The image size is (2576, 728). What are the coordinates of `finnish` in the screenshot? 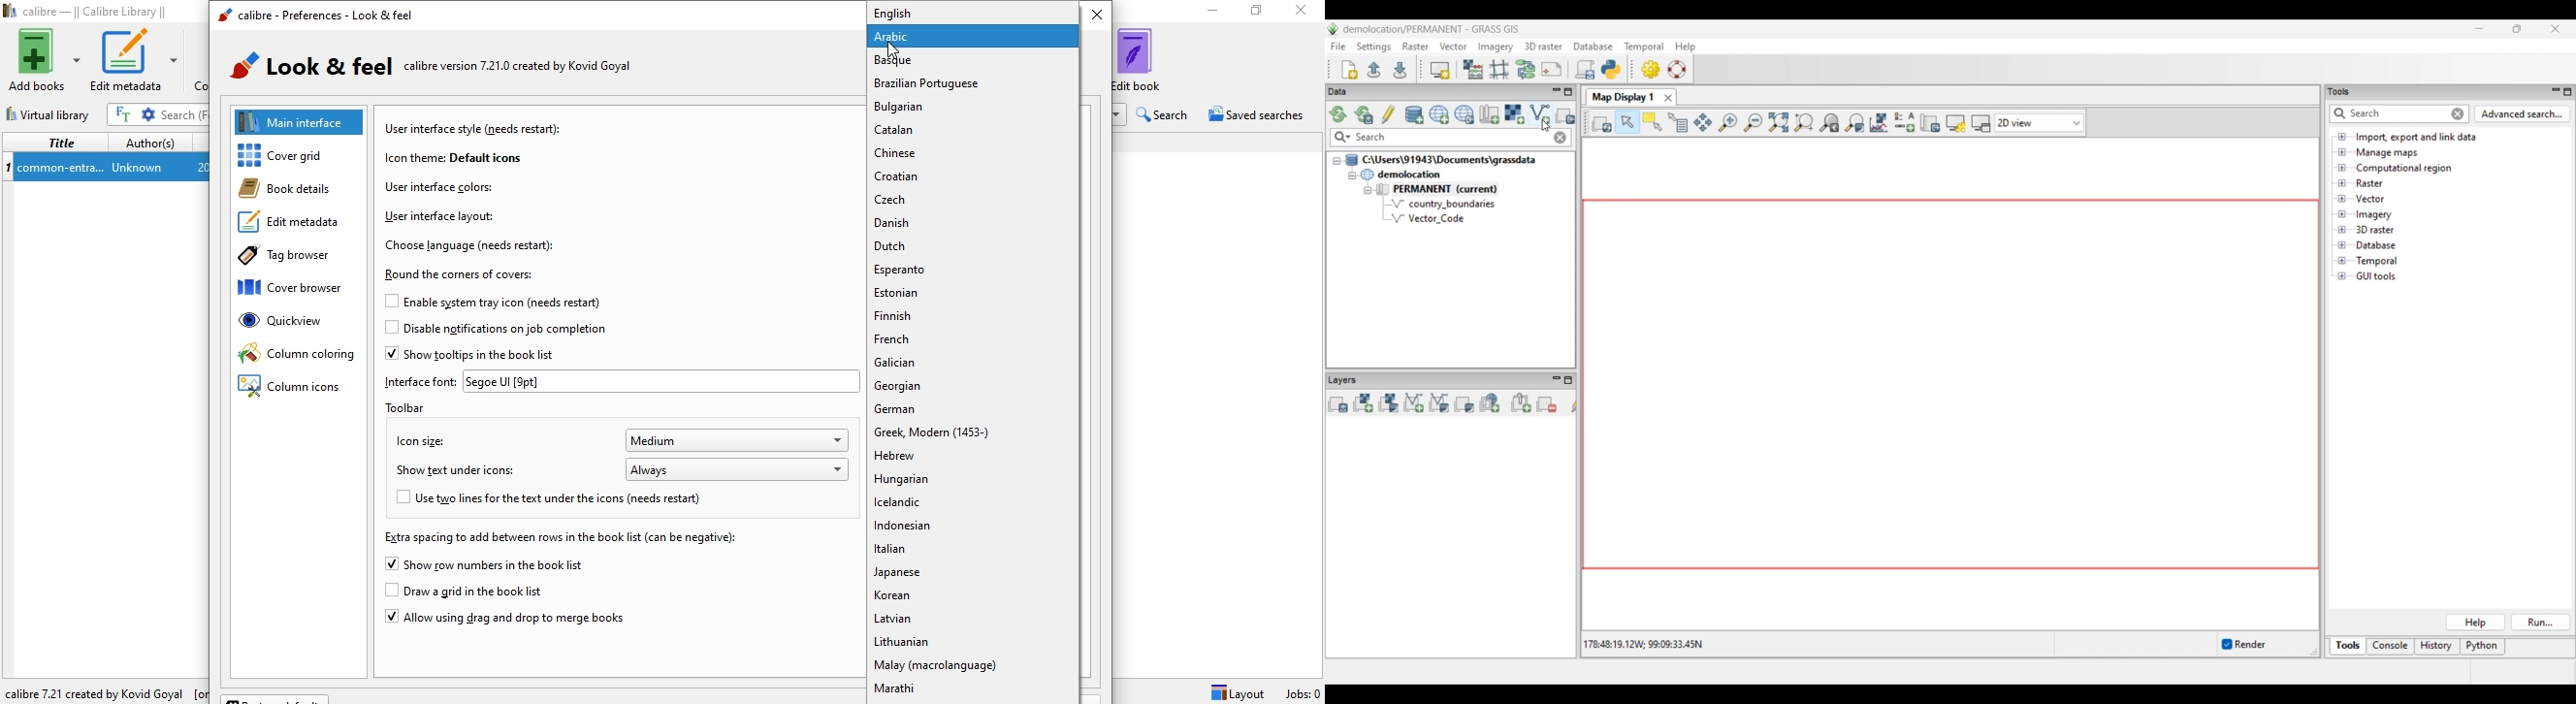 It's located at (971, 316).